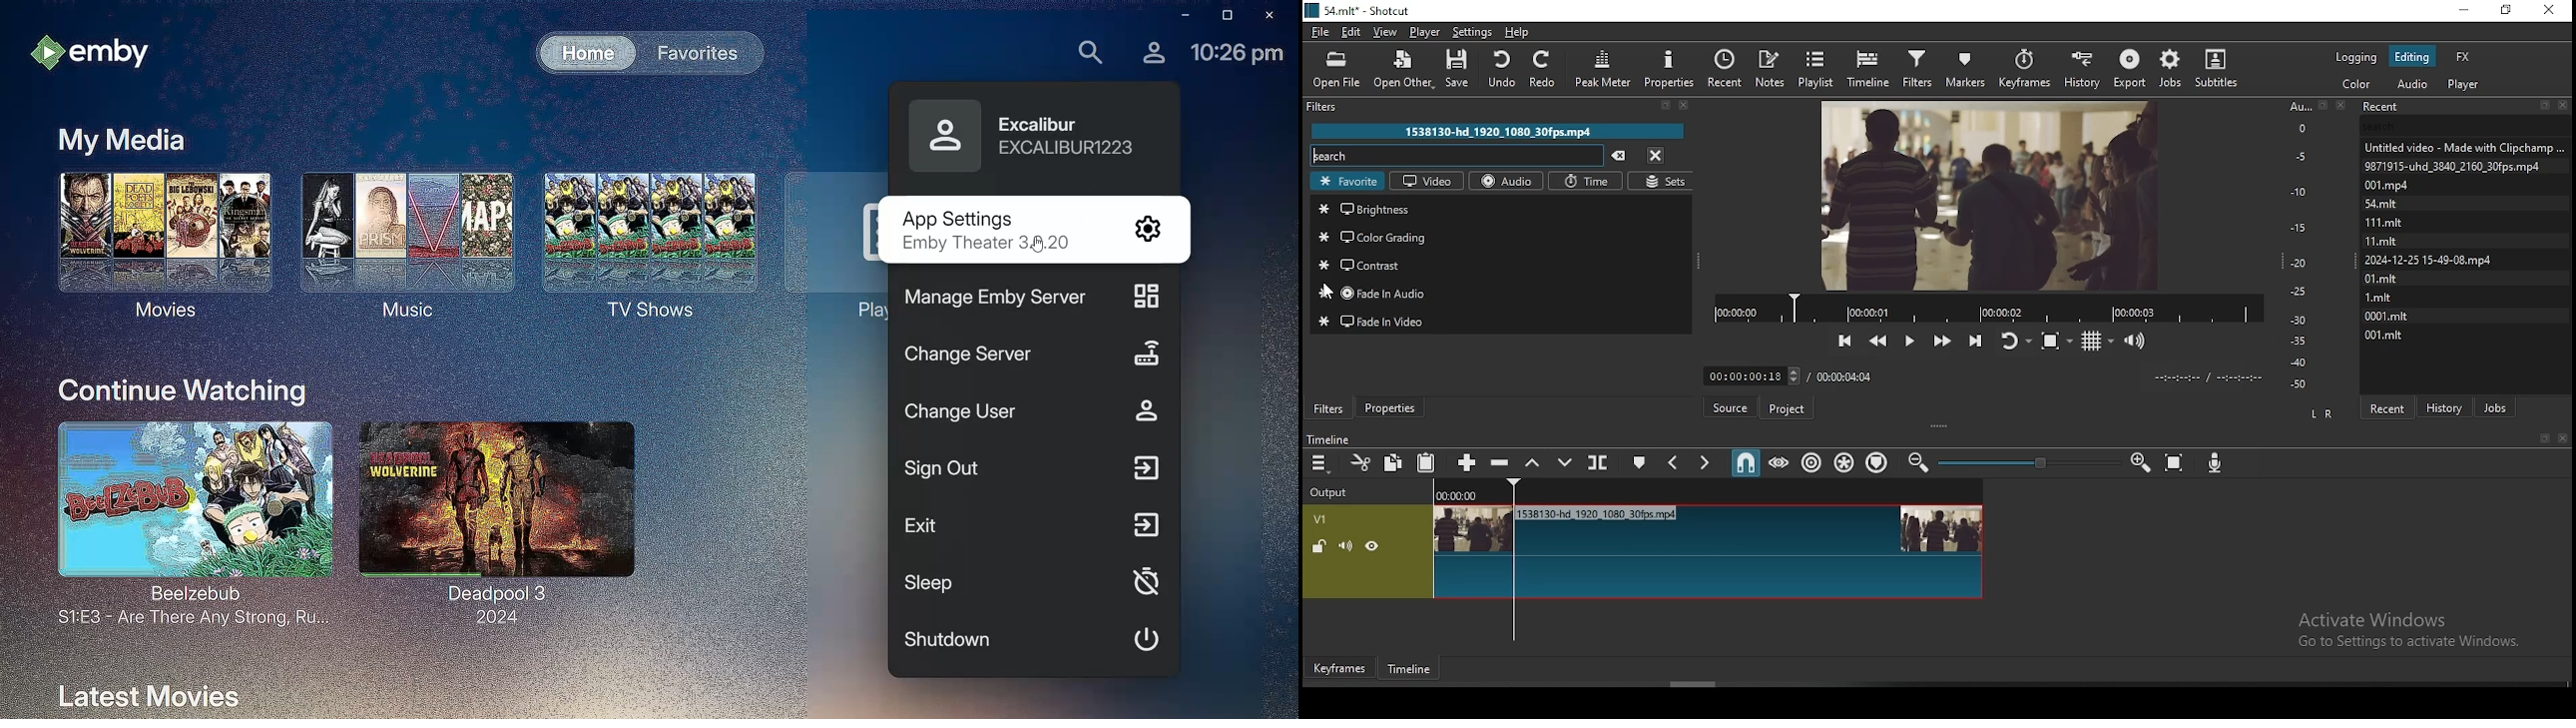  What do you see at coordinates (1423, 33) in the screenshot?
I see `player` at bounding box center [1423, 33].